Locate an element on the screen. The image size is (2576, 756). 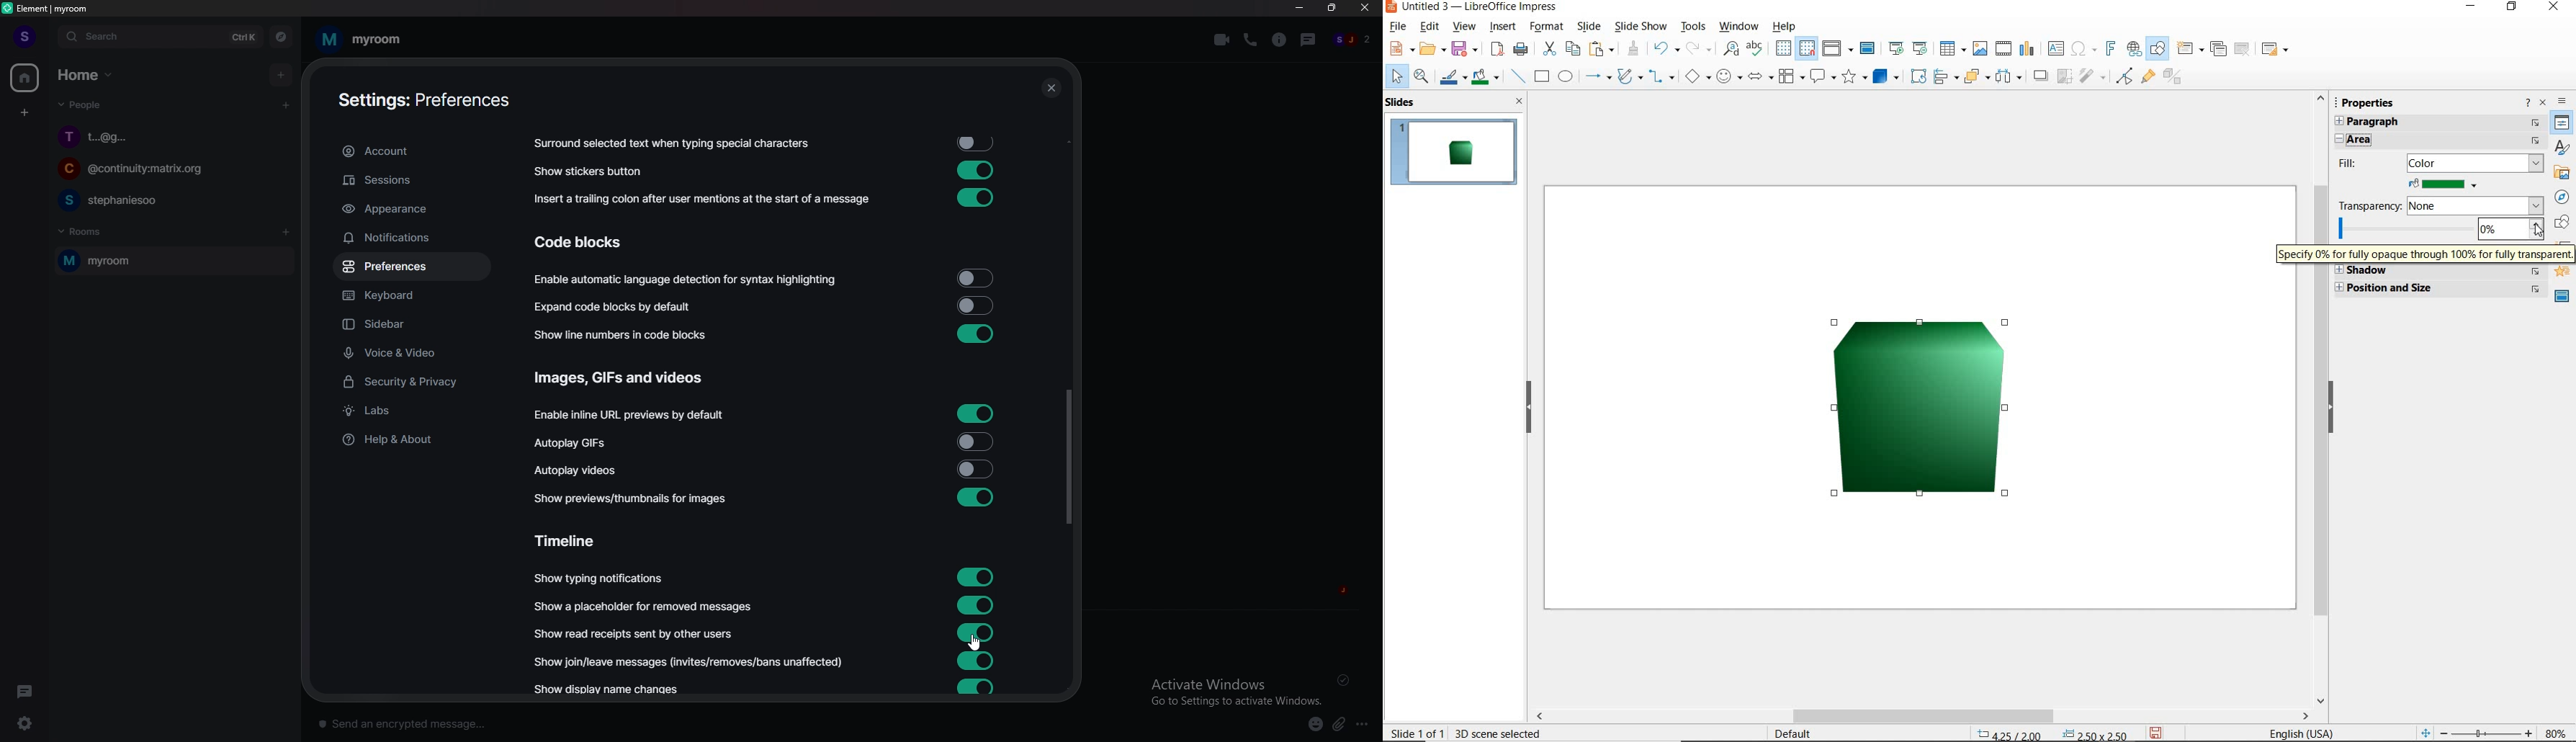
show join/leave messages is located at coordinates (692, 661).